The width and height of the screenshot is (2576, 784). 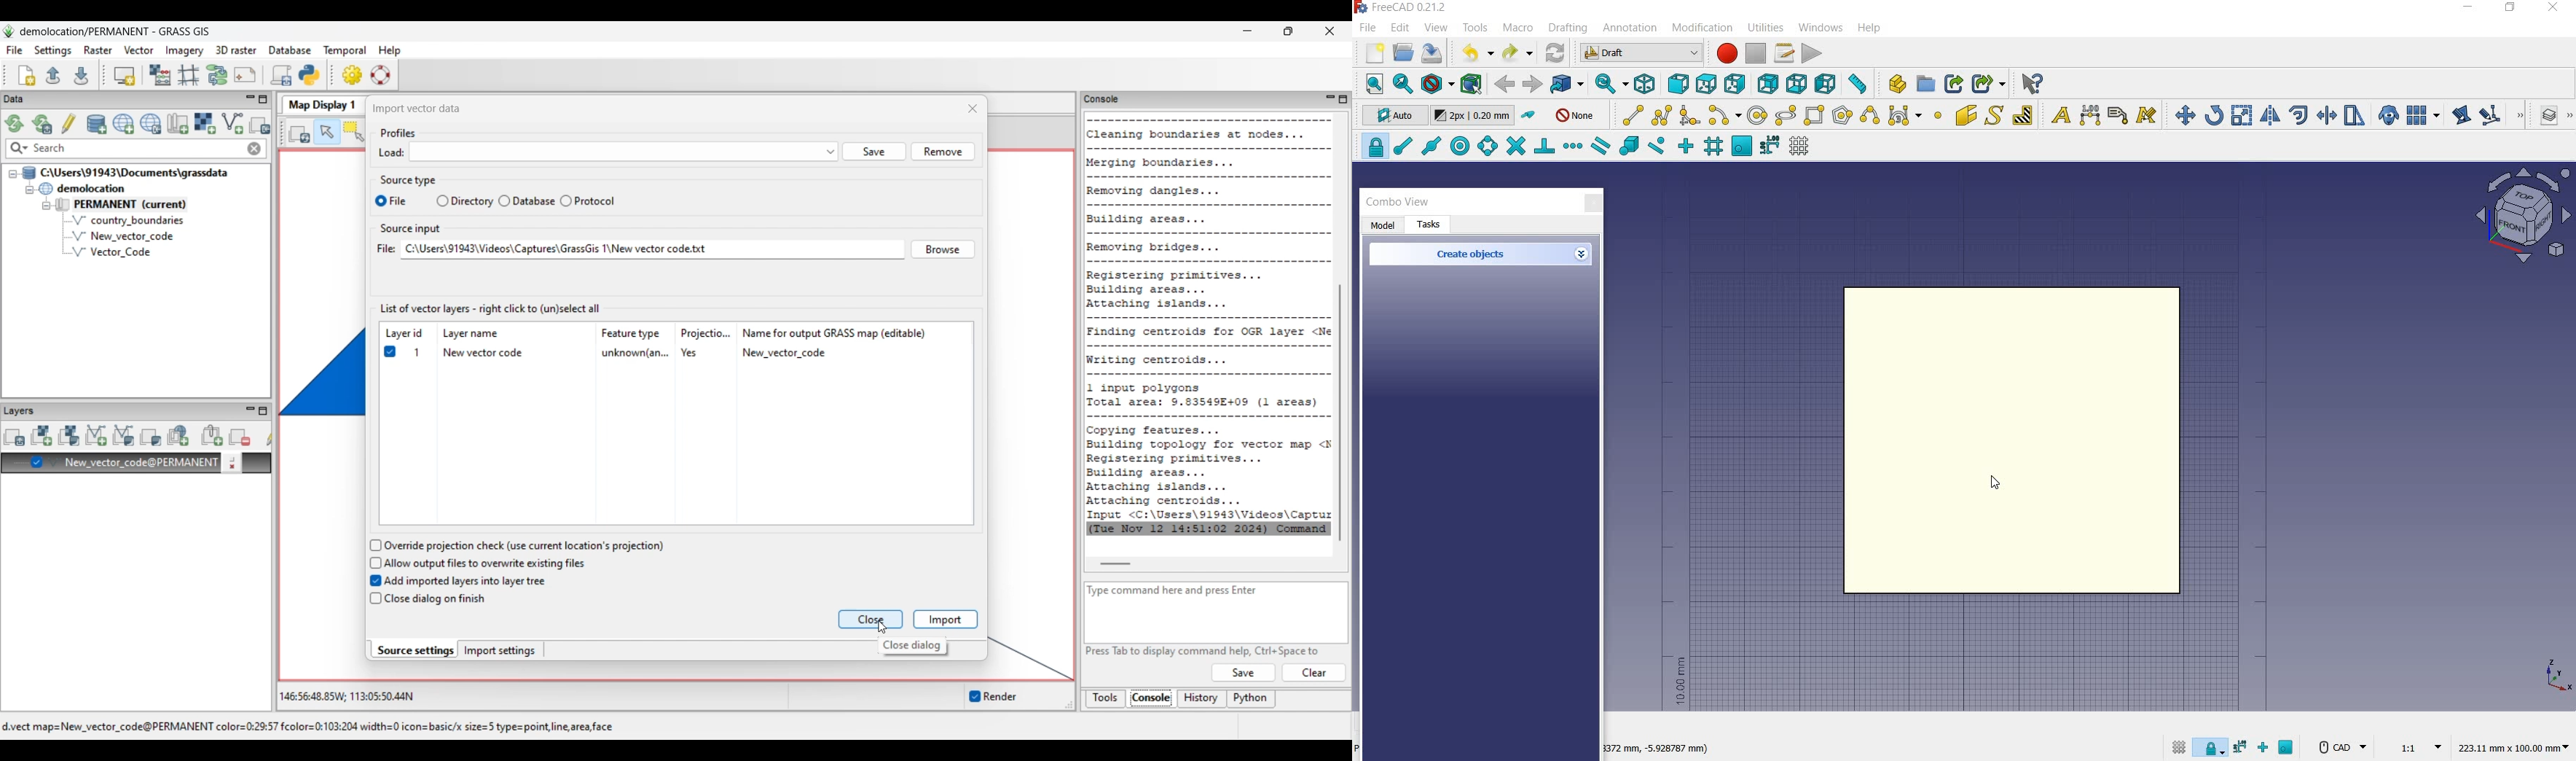 I want to click on macro, so click(x=1519, y=29).